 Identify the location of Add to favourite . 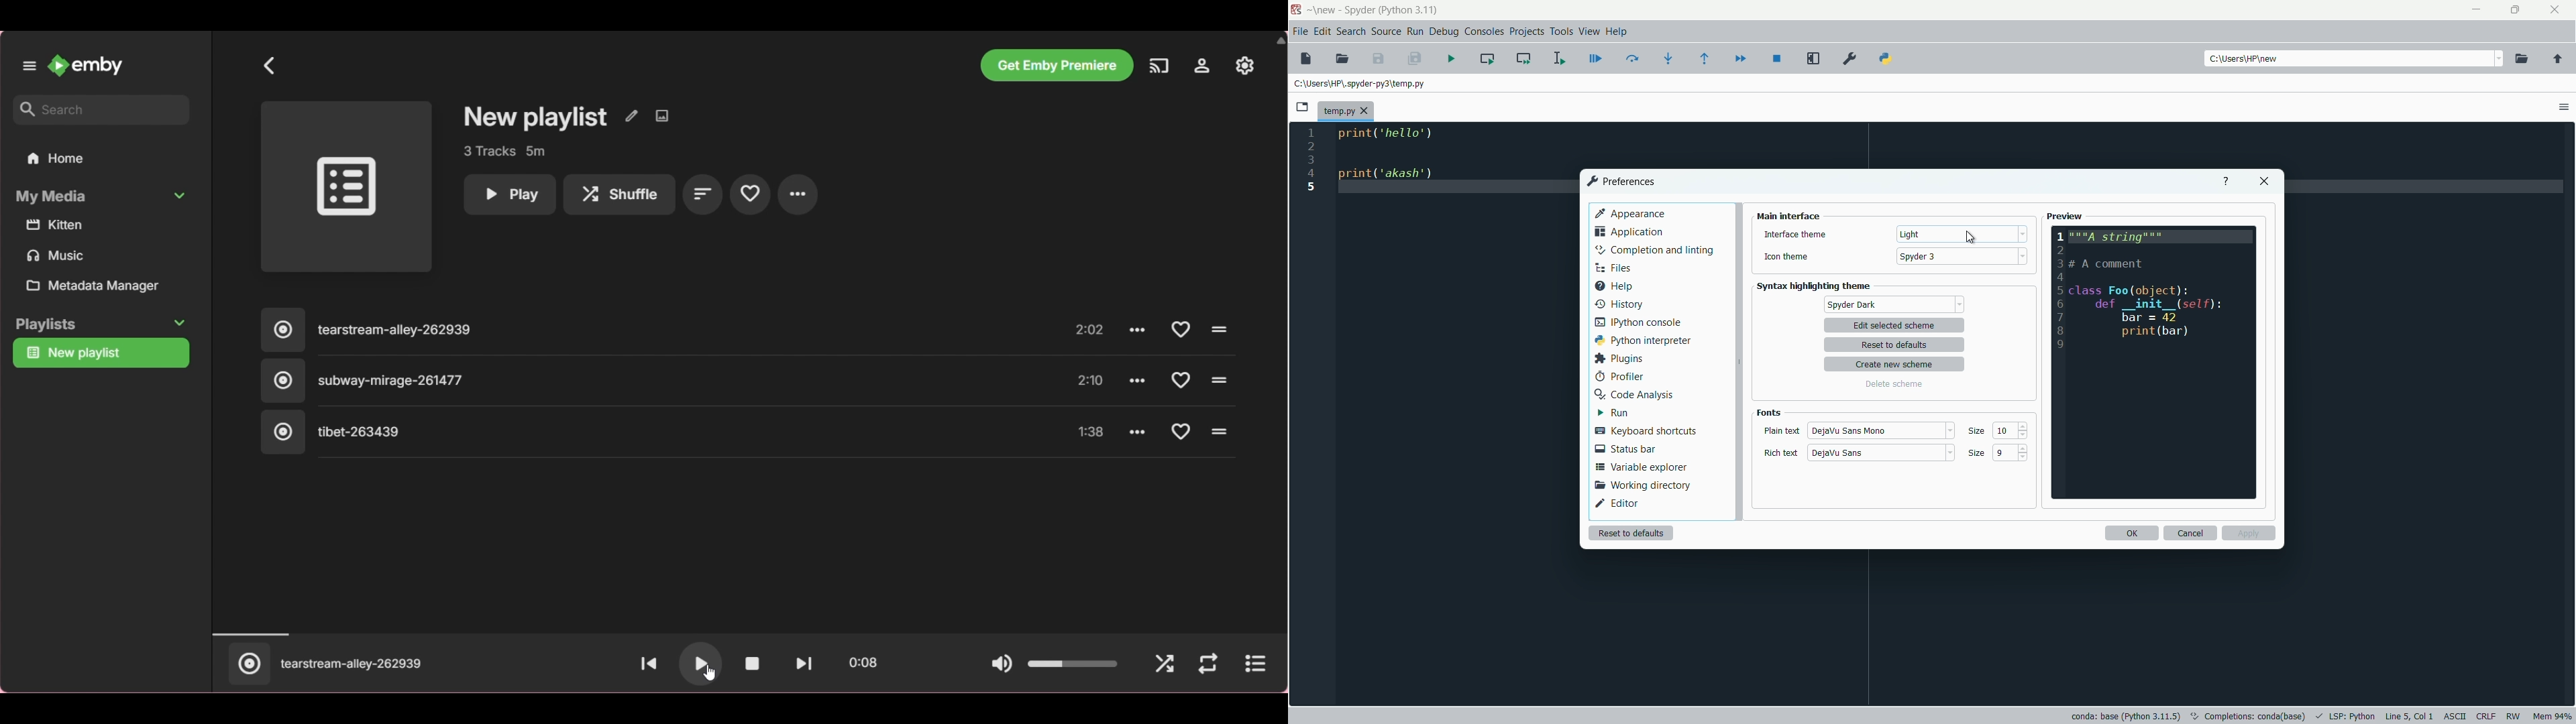
(750, 193).